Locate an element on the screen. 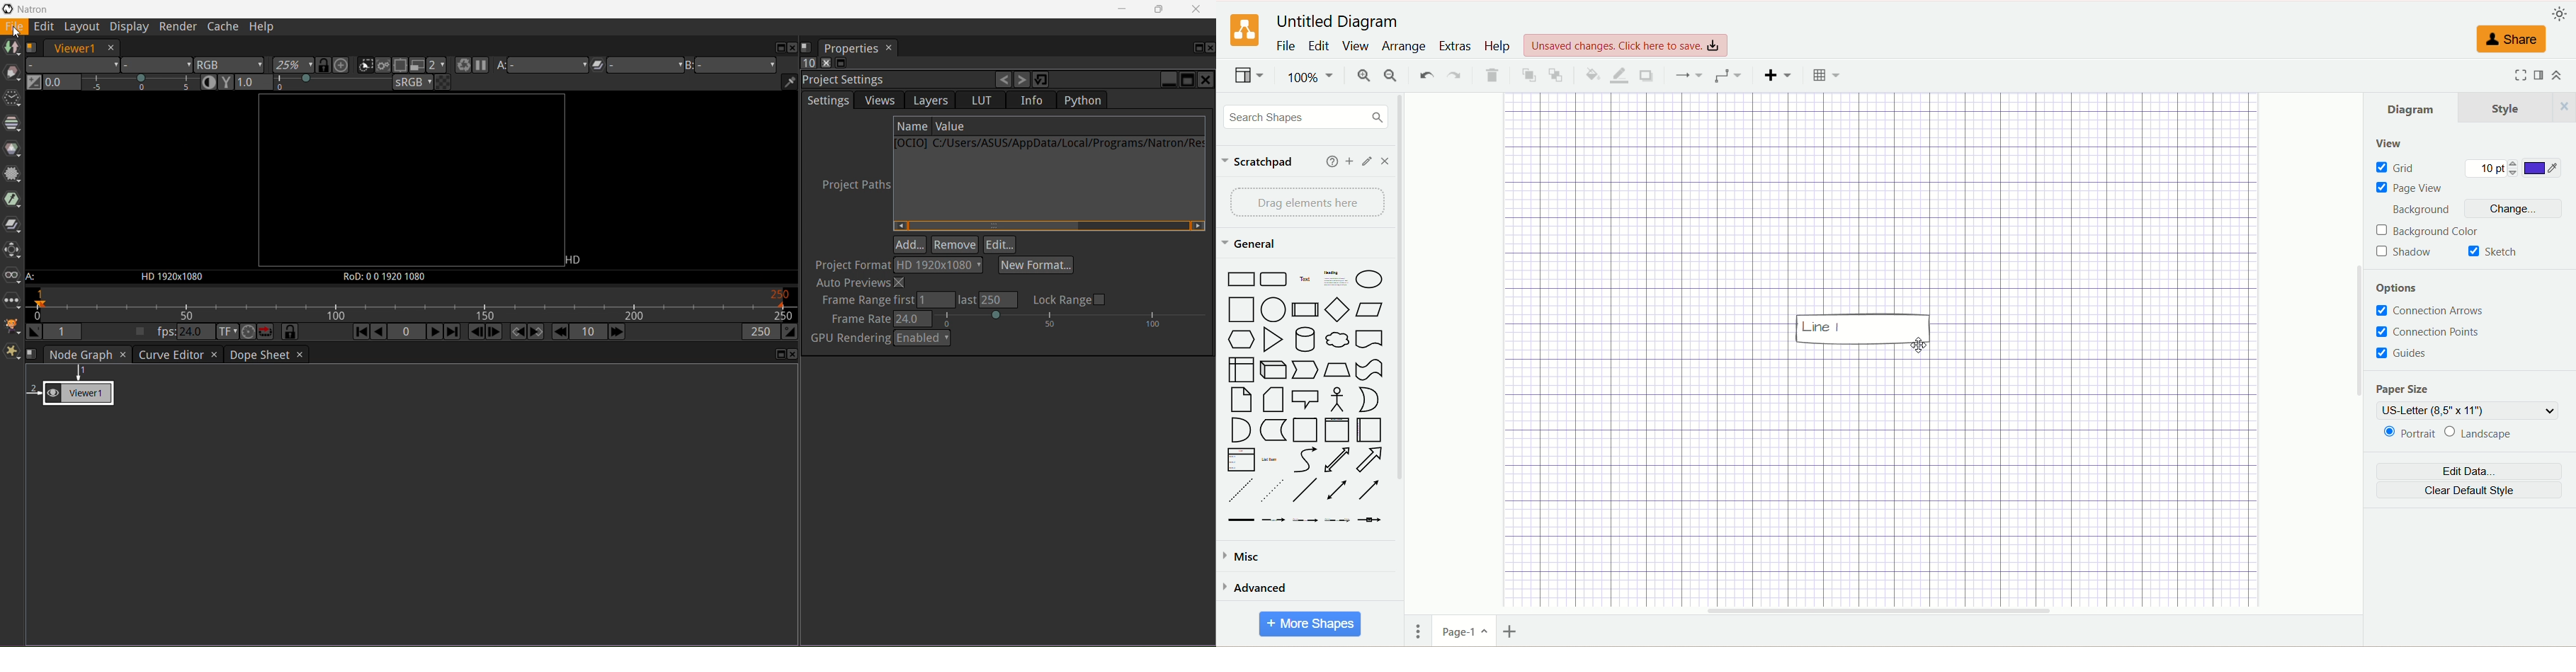  Bidirectional Connector is located at coordinates (1337, 490).